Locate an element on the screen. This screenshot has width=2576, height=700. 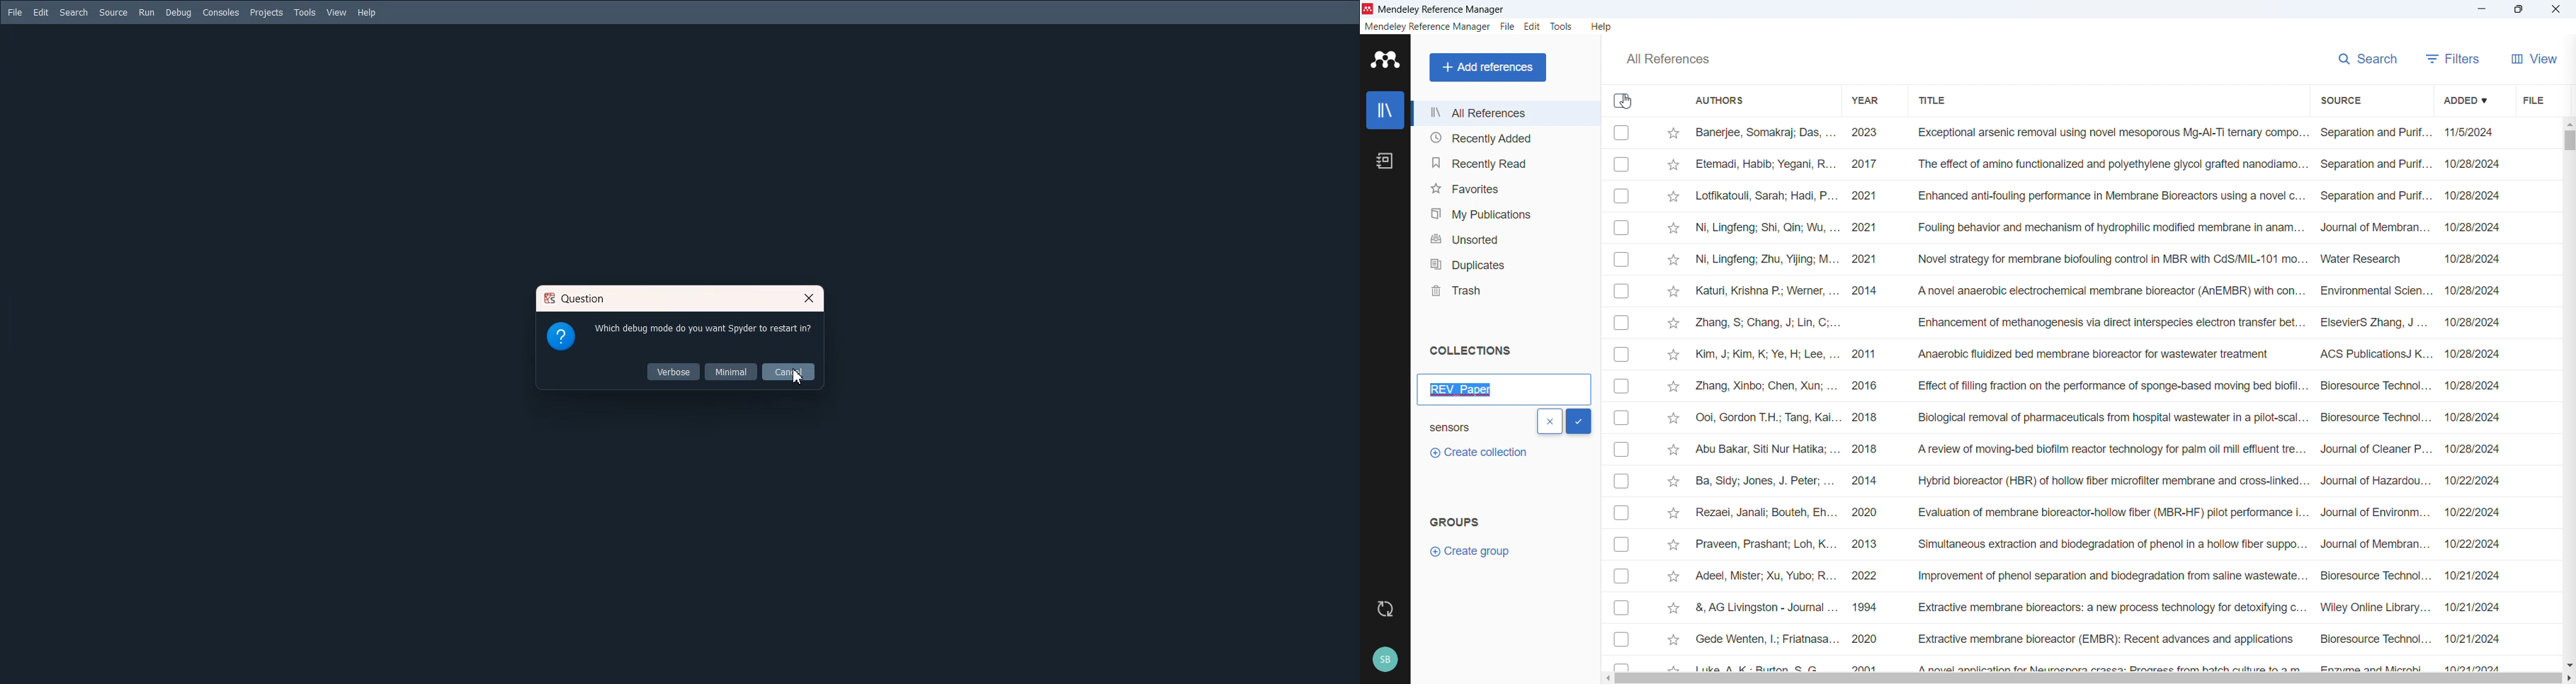
Projects is located at coordinates (266, 13).